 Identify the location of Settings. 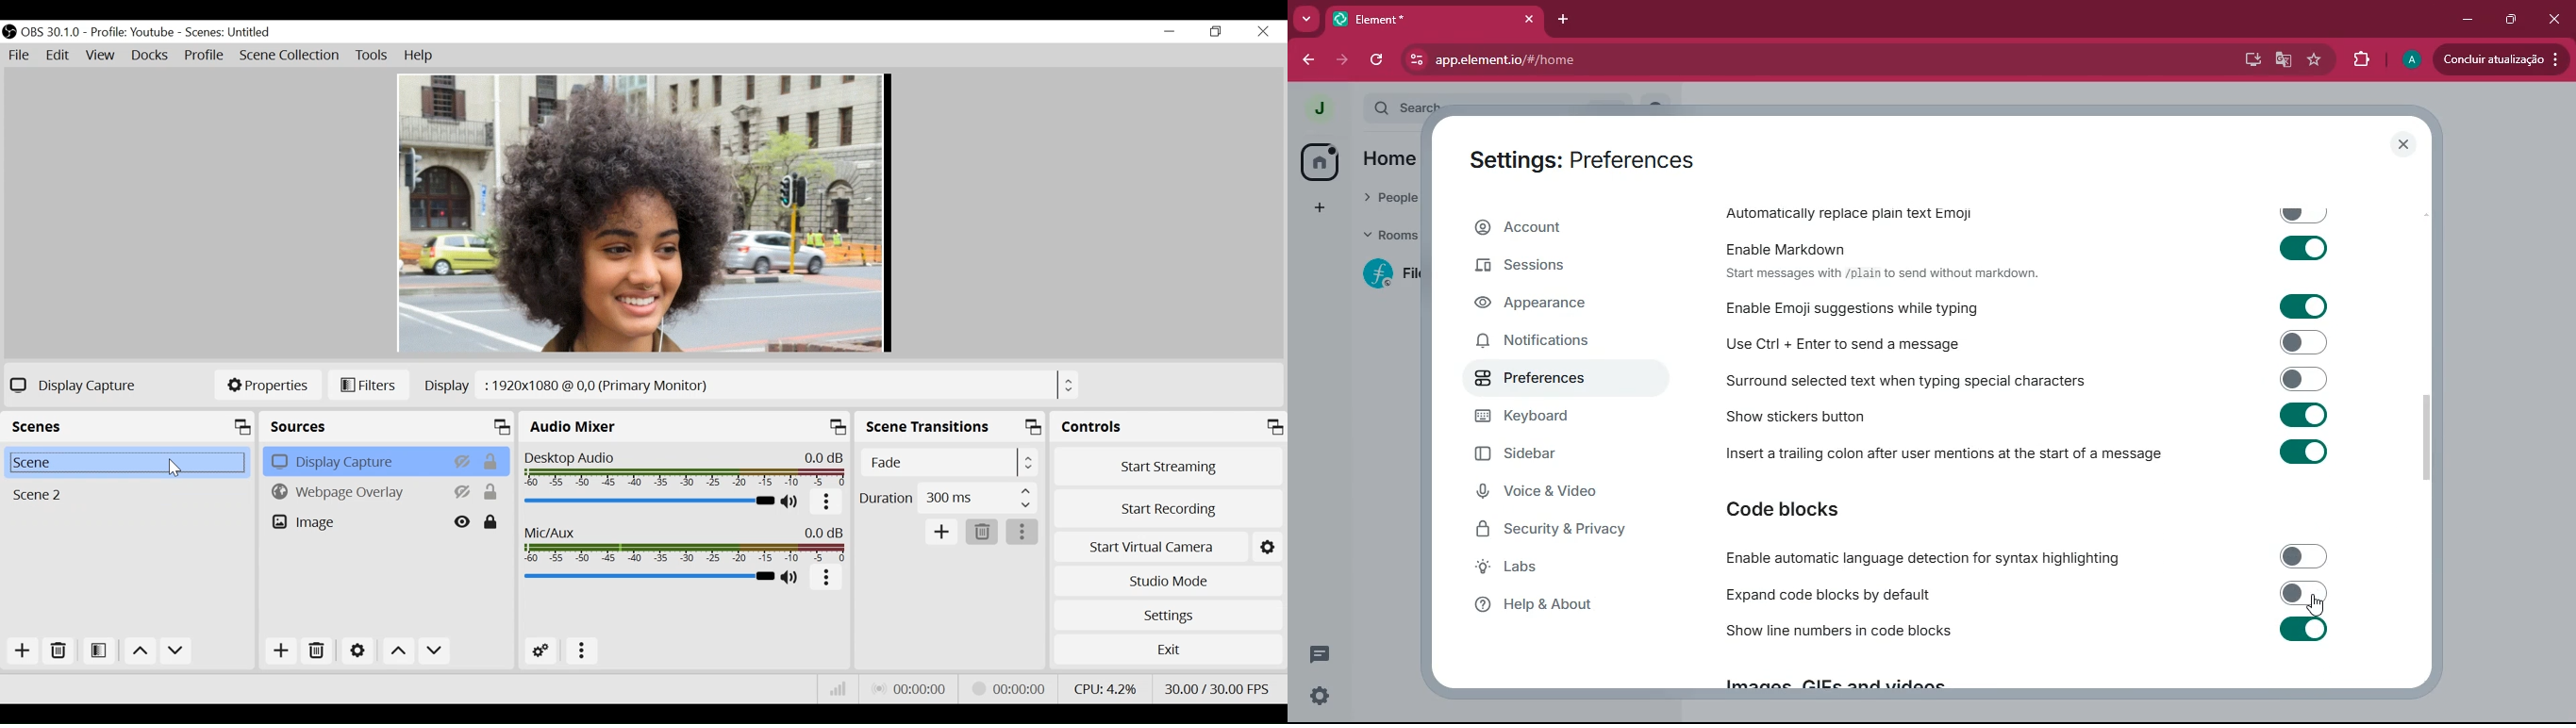
(357, 650).